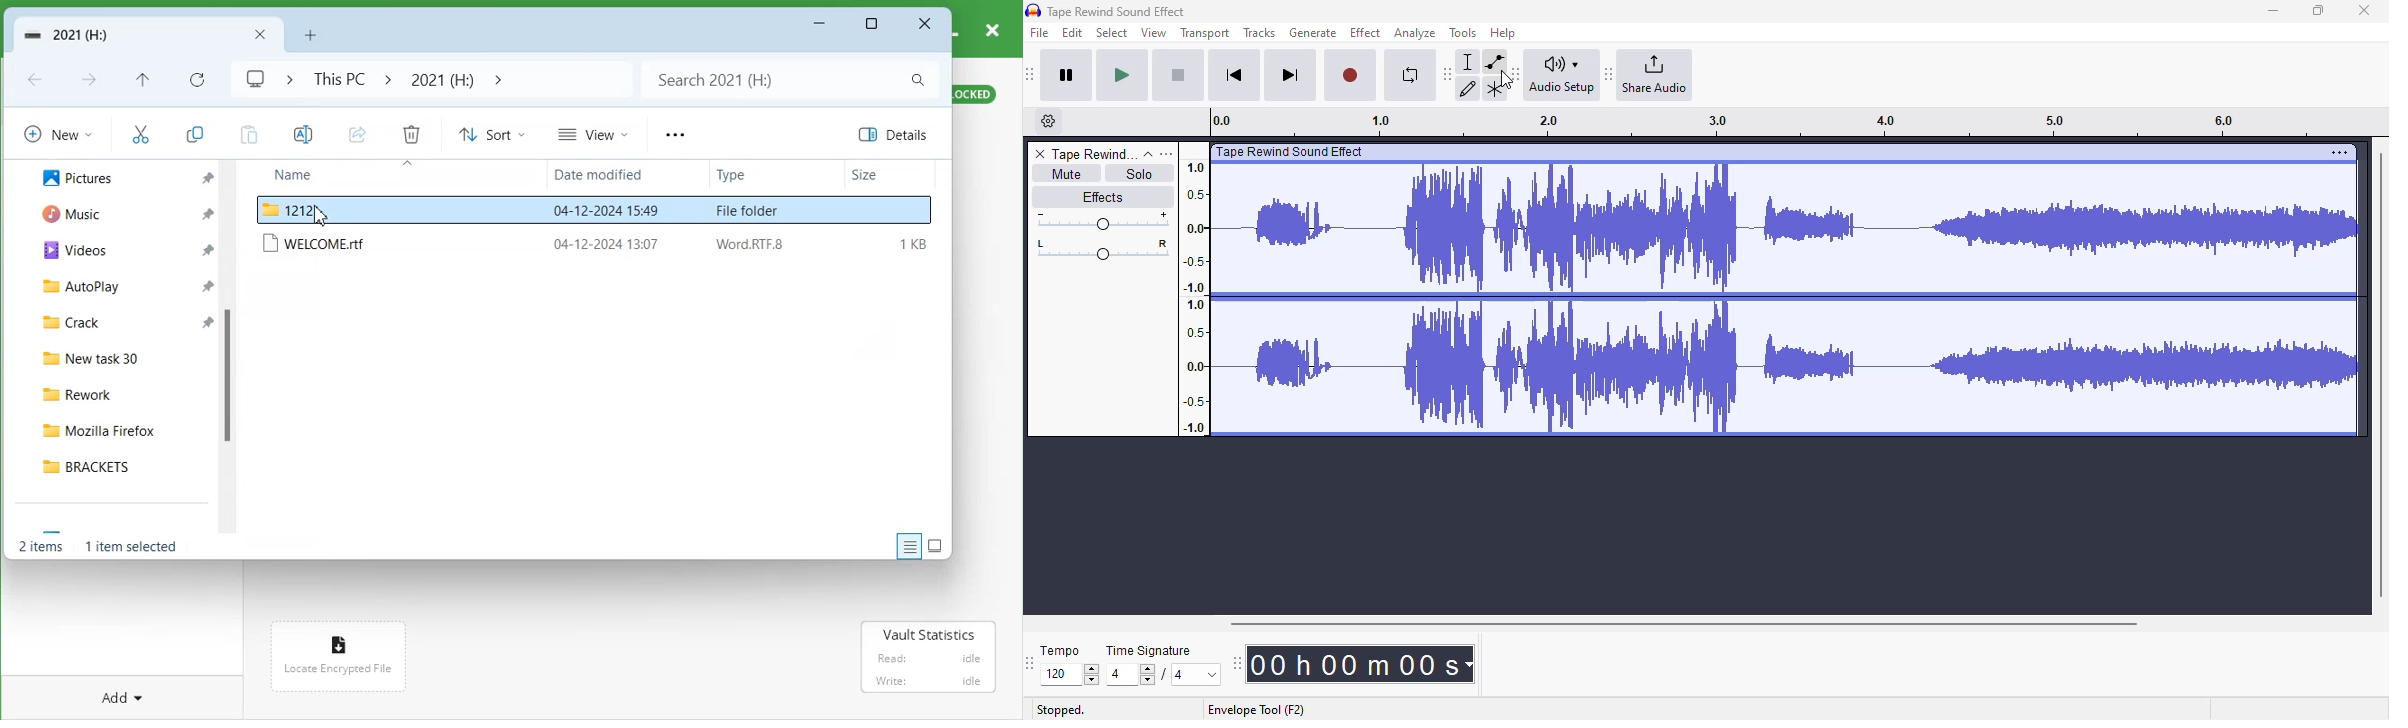 This screenshot has height=728, width=2408. I want to click on time signature, so click(1149, 651).